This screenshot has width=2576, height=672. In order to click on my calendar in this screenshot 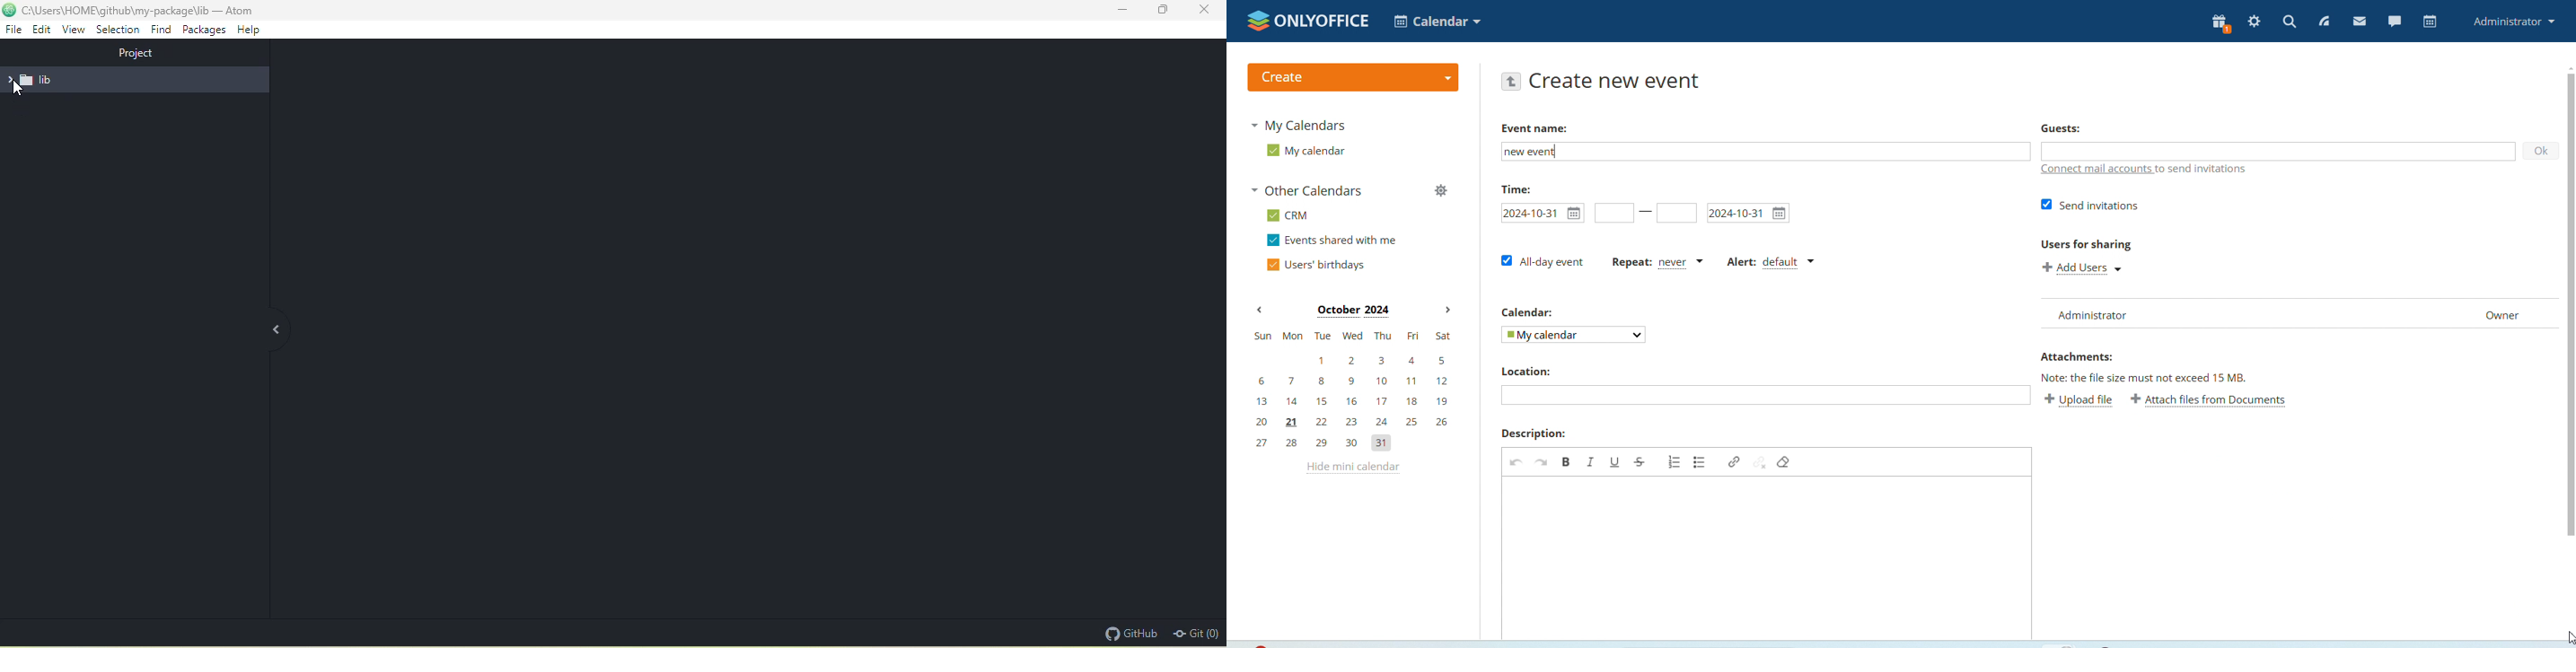, I will do `click(1575, 335)`.